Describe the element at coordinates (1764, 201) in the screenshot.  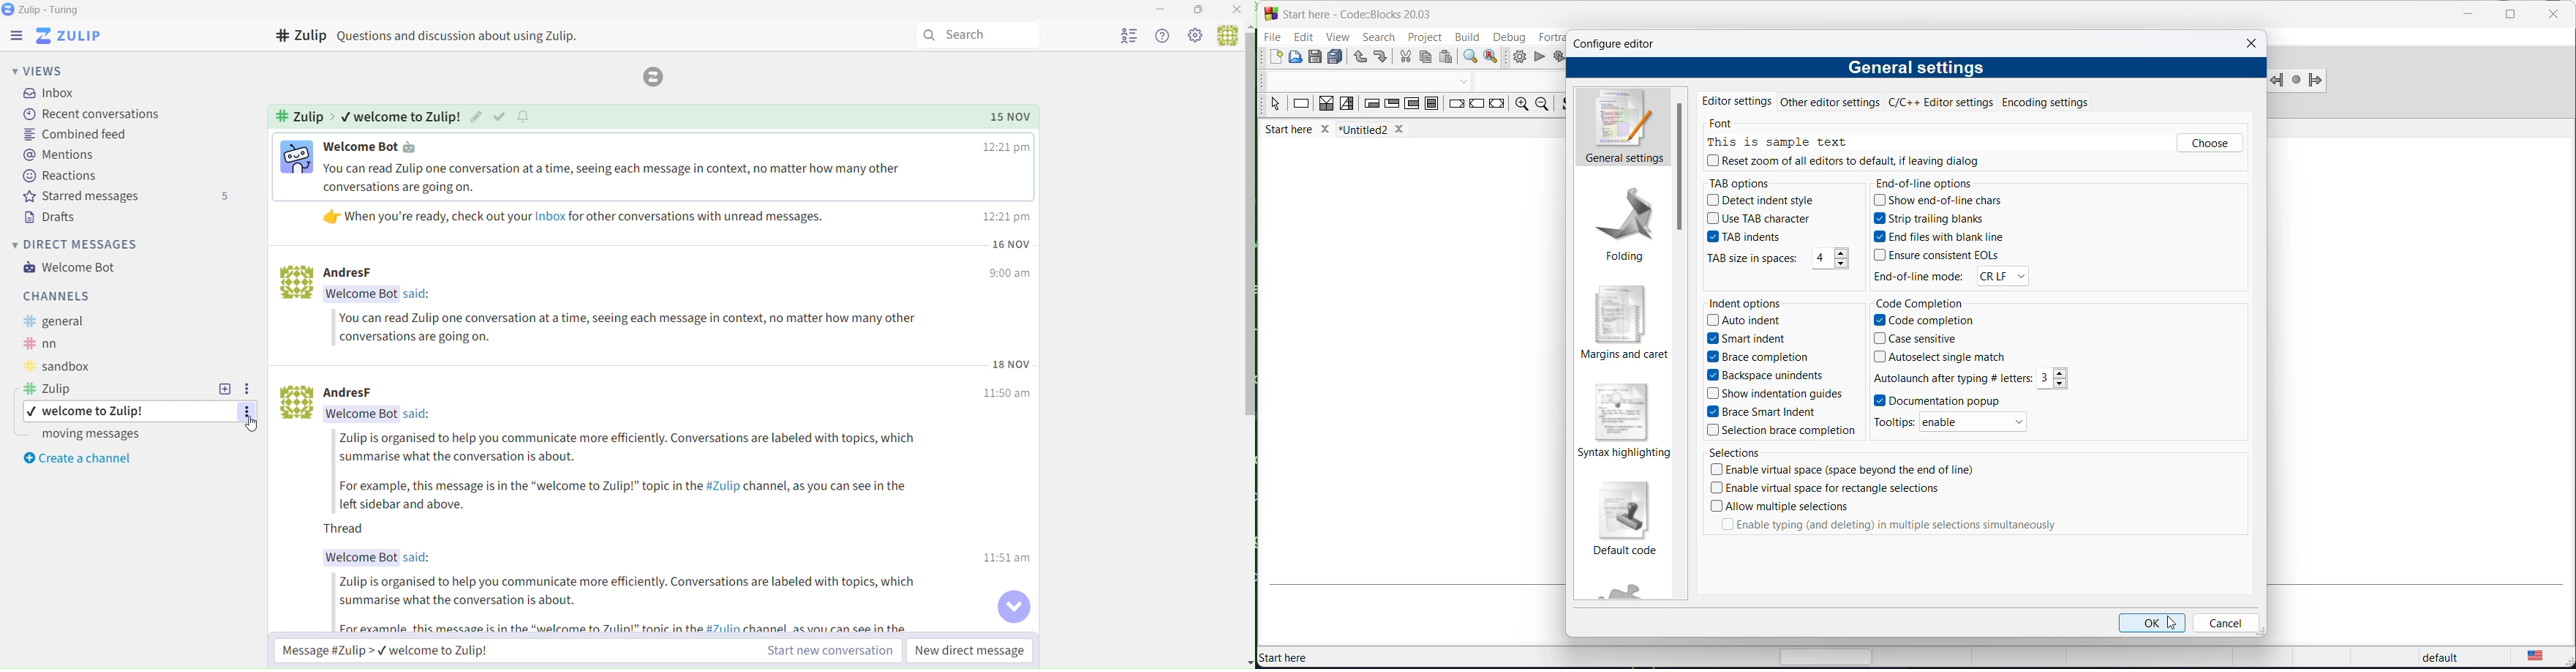
I see `detect indent style checkbox` at that location.